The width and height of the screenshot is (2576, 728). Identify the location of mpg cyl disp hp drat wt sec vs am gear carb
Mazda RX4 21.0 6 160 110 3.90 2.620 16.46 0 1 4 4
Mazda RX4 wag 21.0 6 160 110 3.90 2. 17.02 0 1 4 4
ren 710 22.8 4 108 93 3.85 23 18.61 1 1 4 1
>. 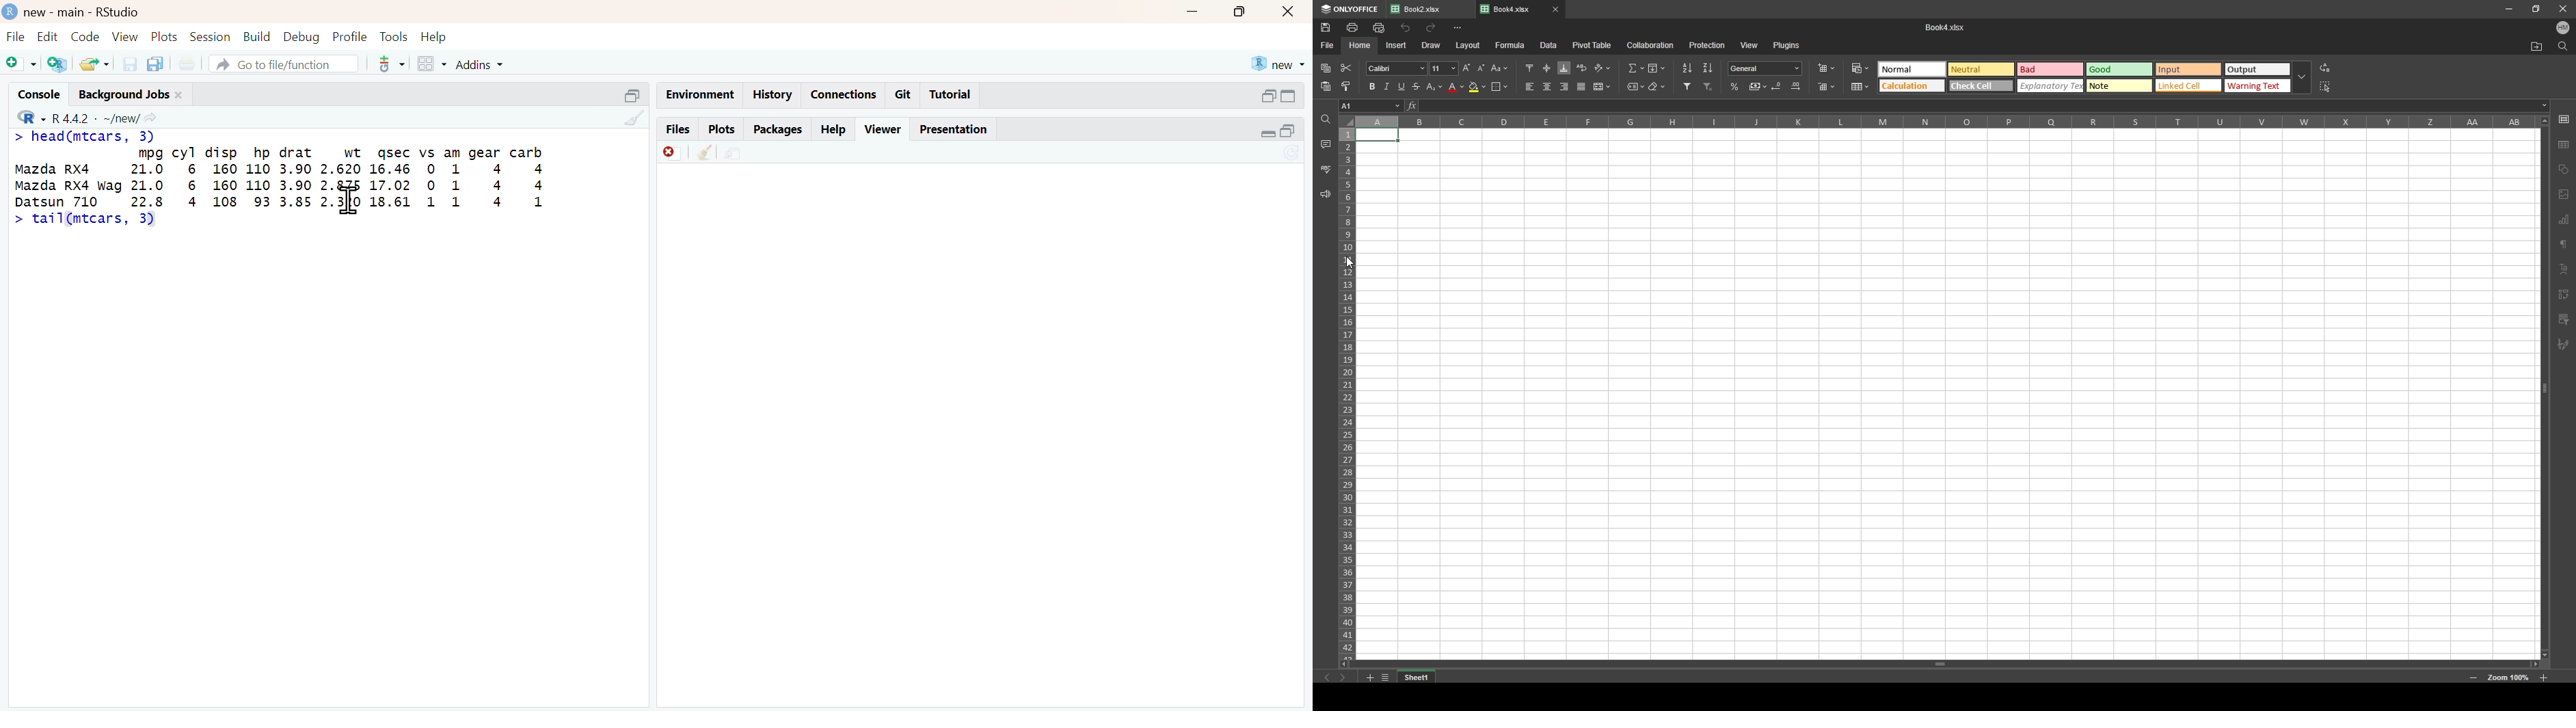
(306, 188).